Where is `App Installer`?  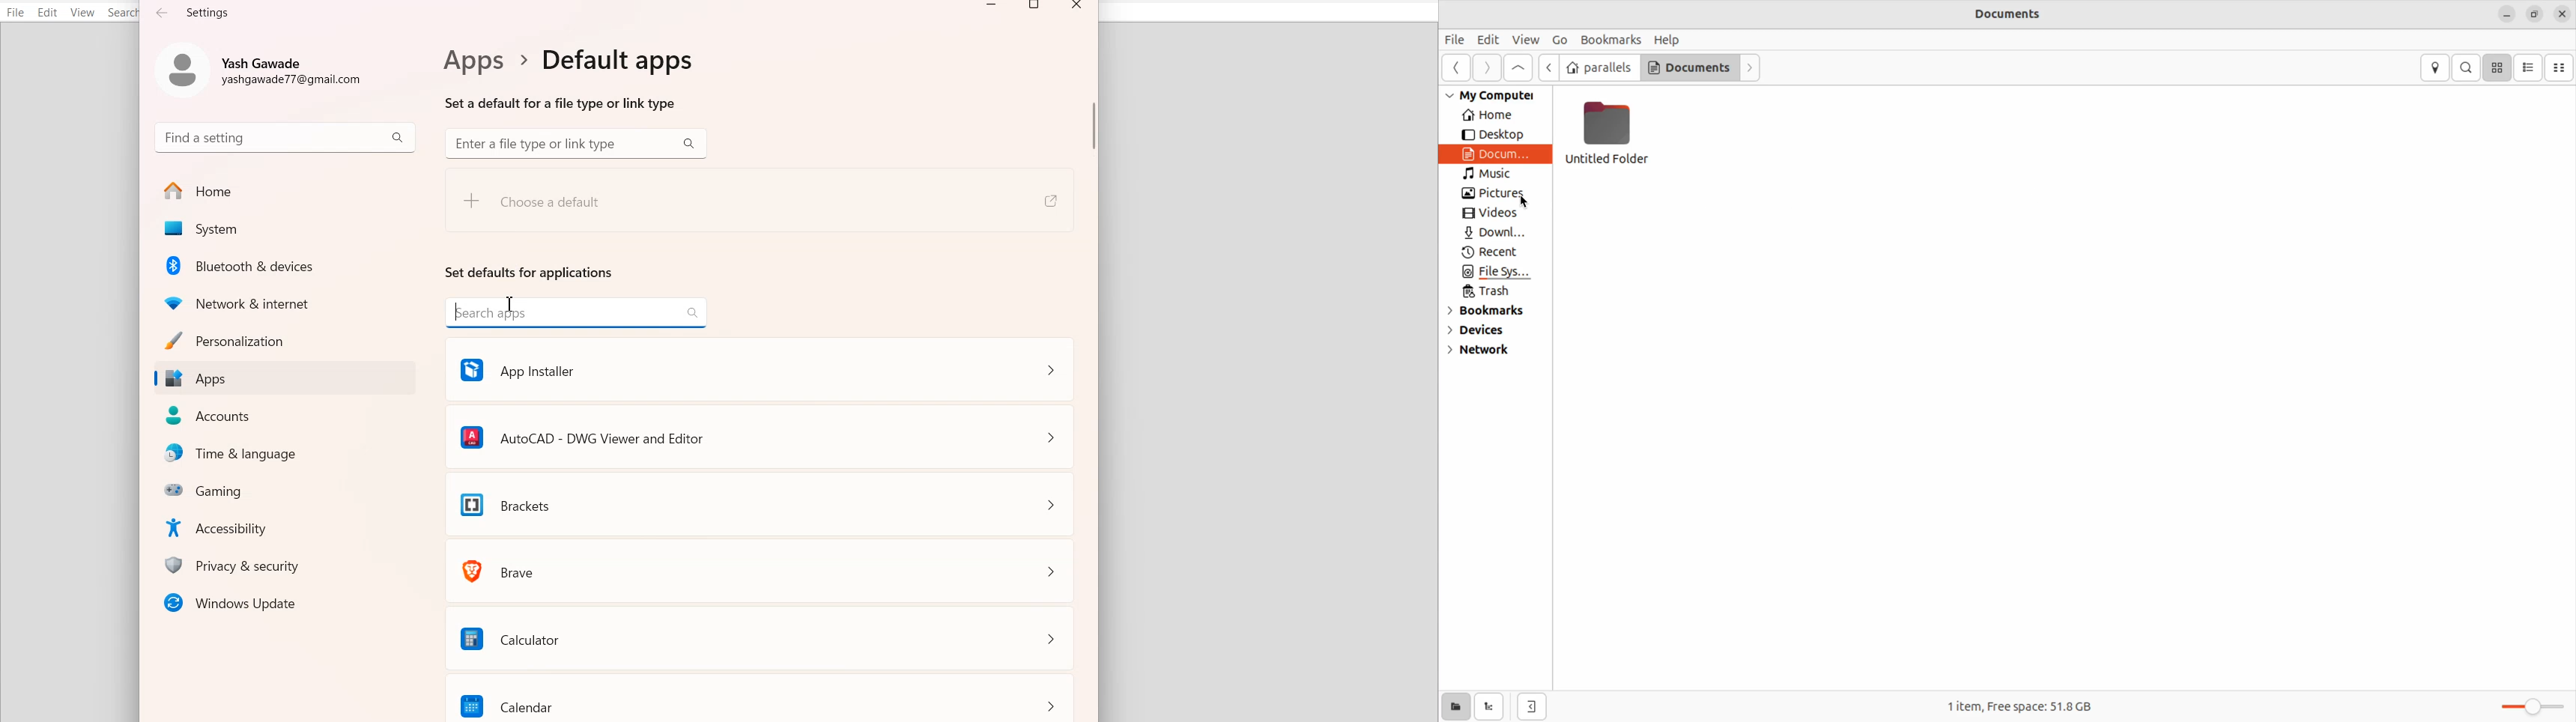
App Installer is located at coordinates (758, 368).